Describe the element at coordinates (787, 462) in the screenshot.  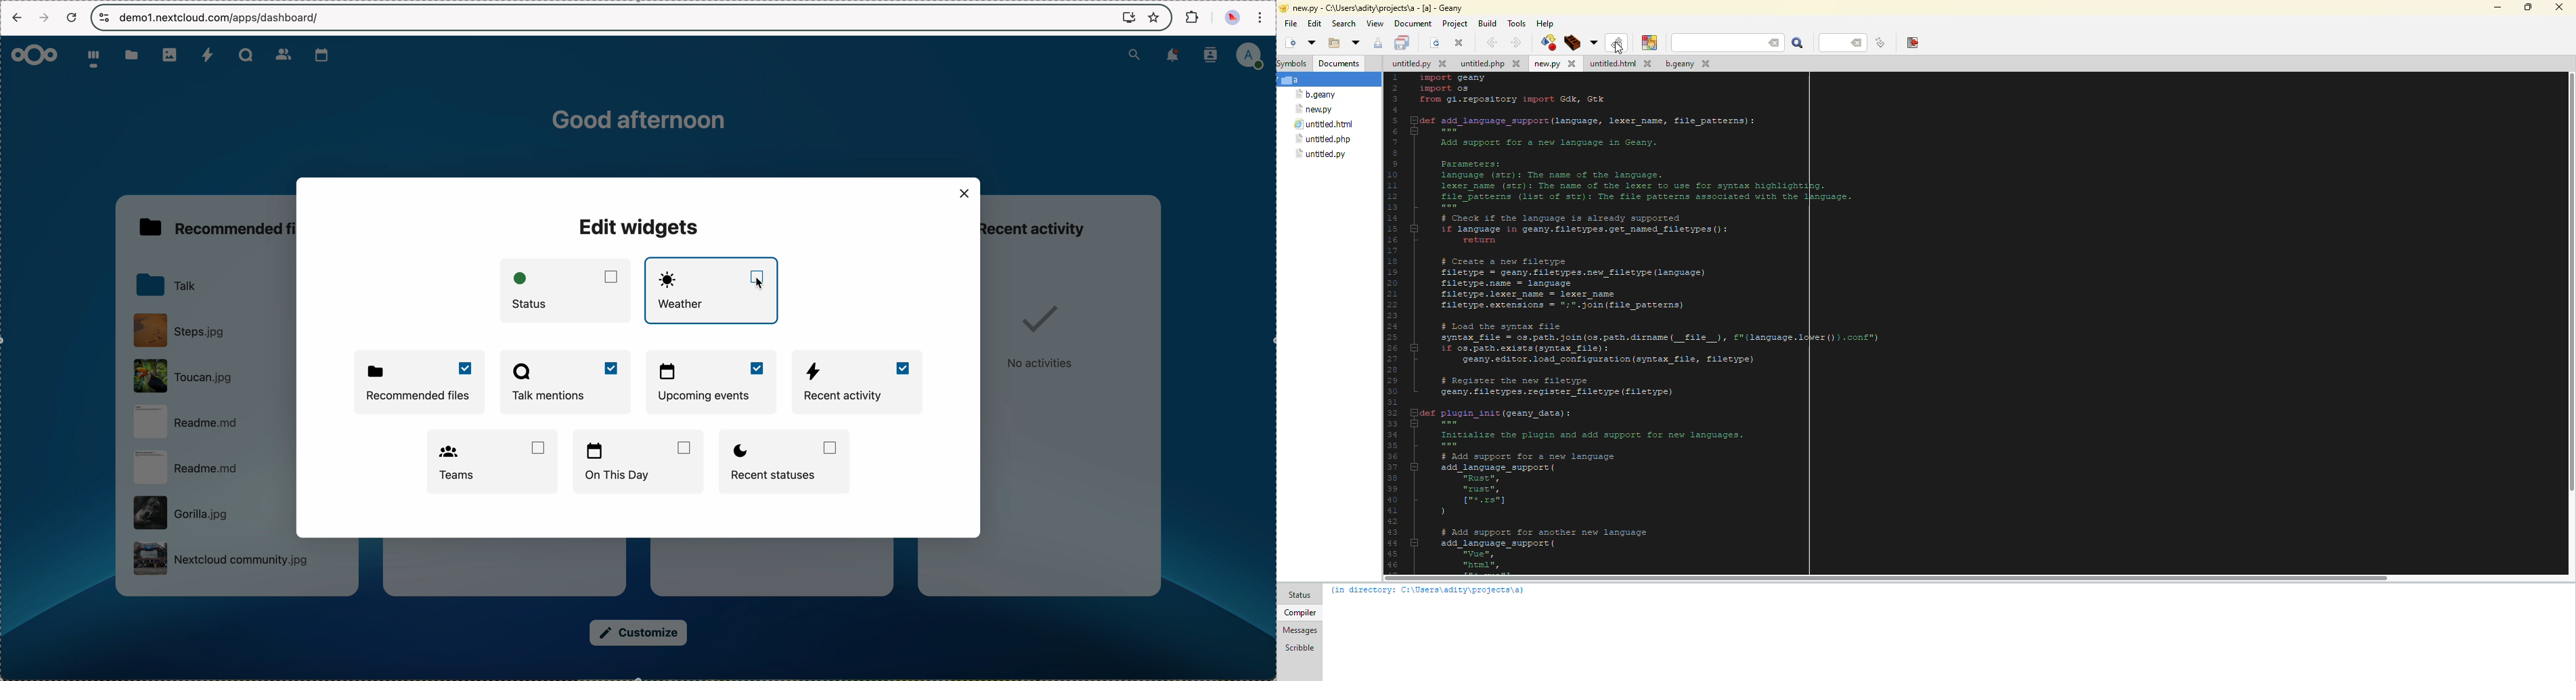
I see `recent statuses` at that location.